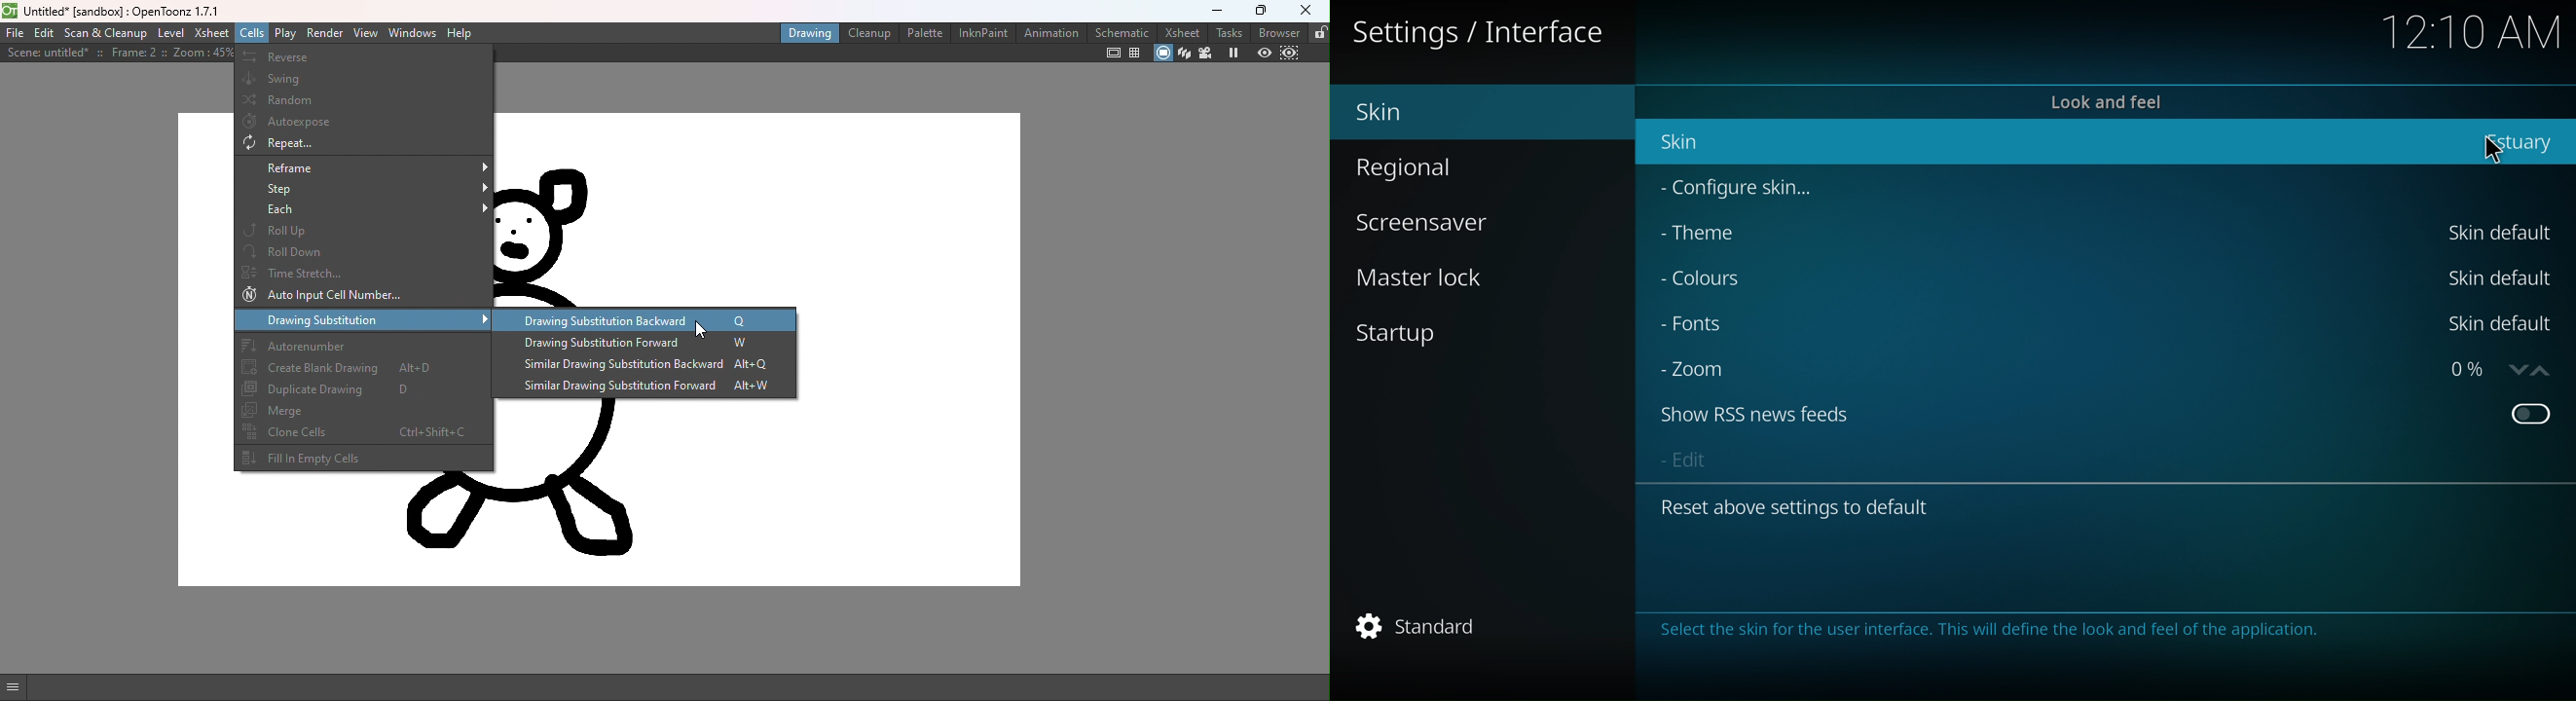 Image resolution: width=2576 pixels, height=728 pixels. Describe the element at coordinates (1475, 36) in the screenshot. I see `Settings / Interface` at that location.